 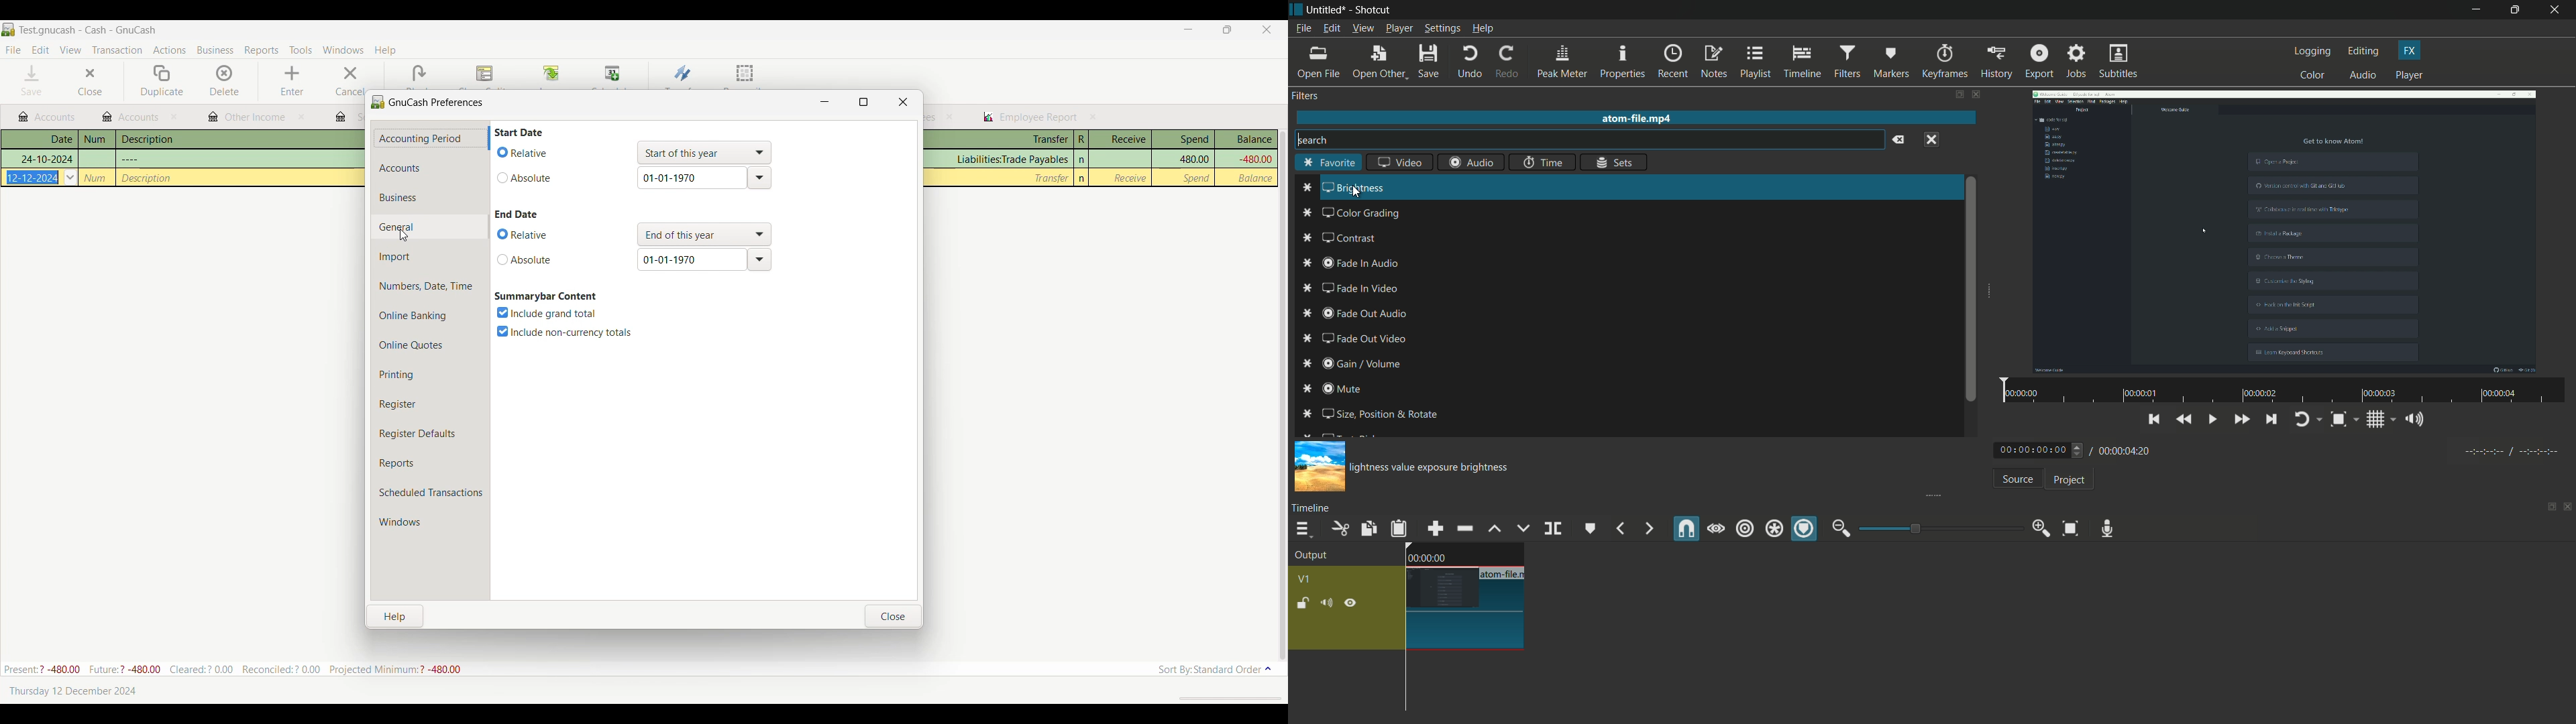 What do you see at coordinates (2313, 51) in the screenshot?
I see `logging` at bounding box center [2313, 51].